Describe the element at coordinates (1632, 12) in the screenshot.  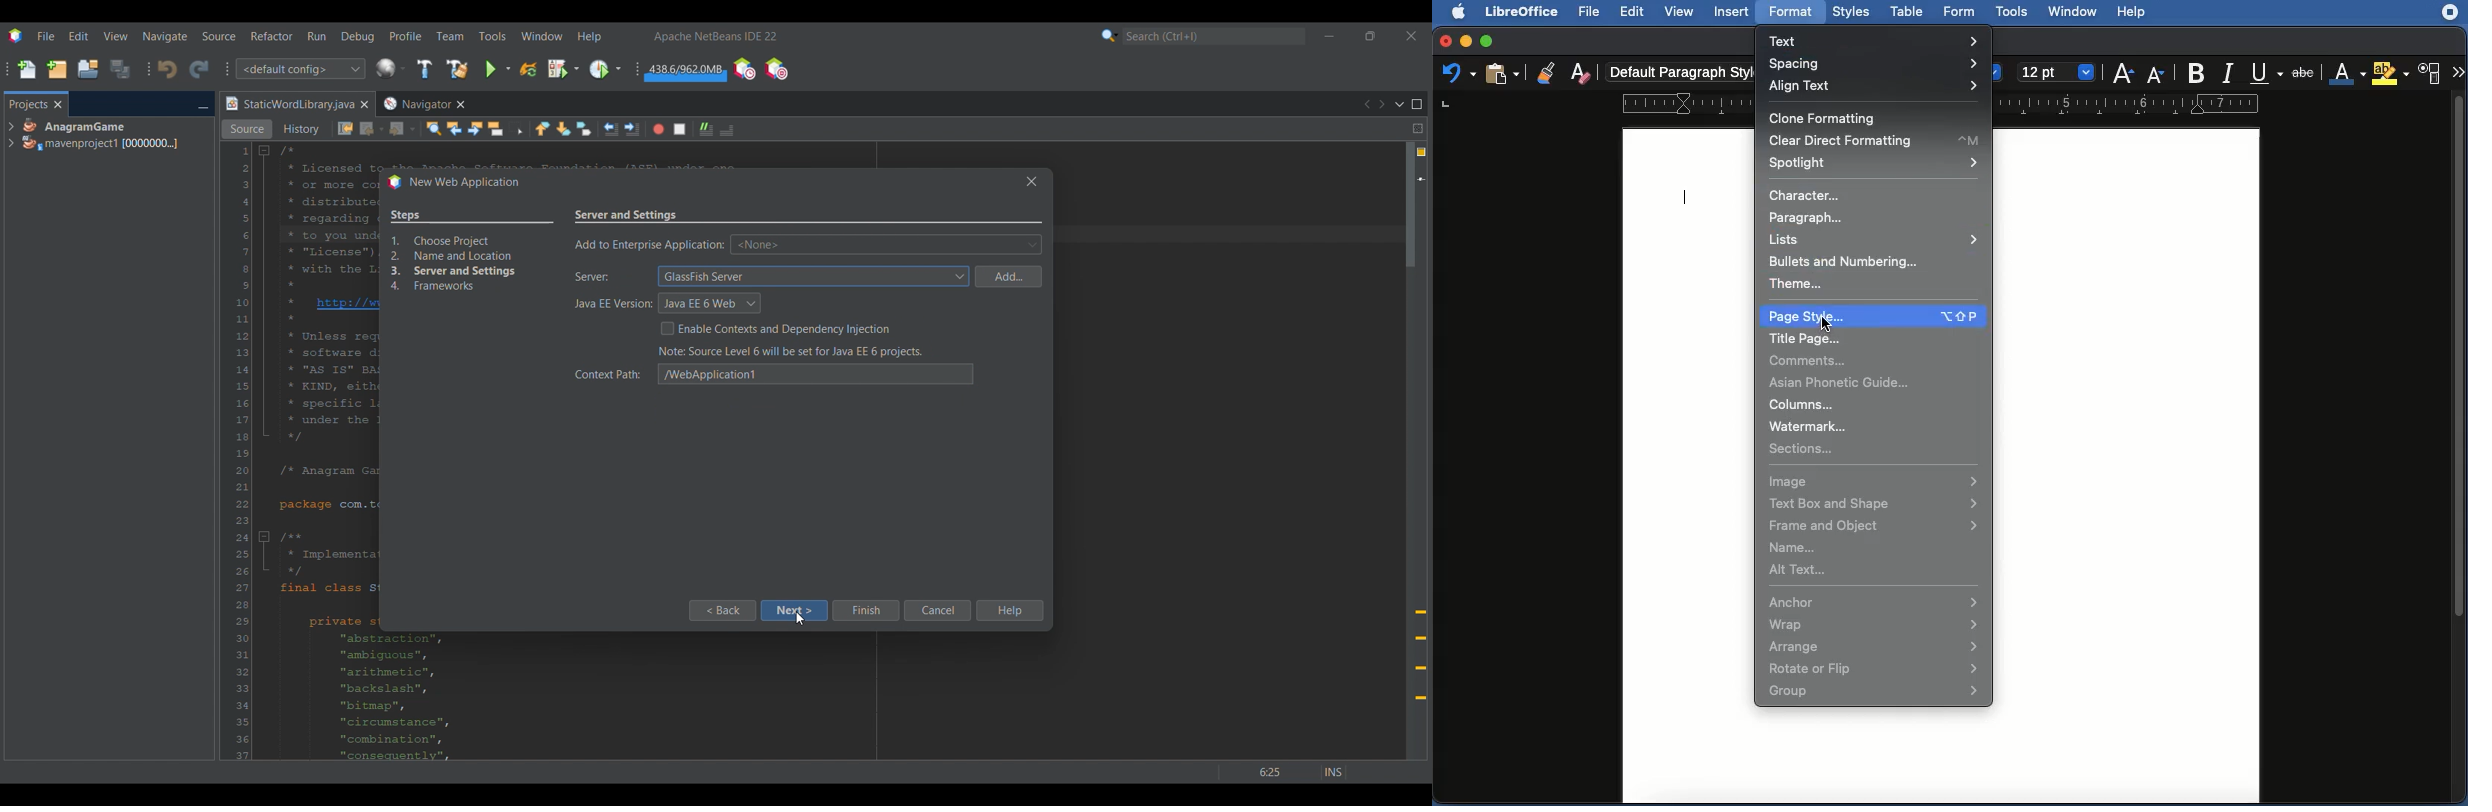
I see `Edit` at that location.